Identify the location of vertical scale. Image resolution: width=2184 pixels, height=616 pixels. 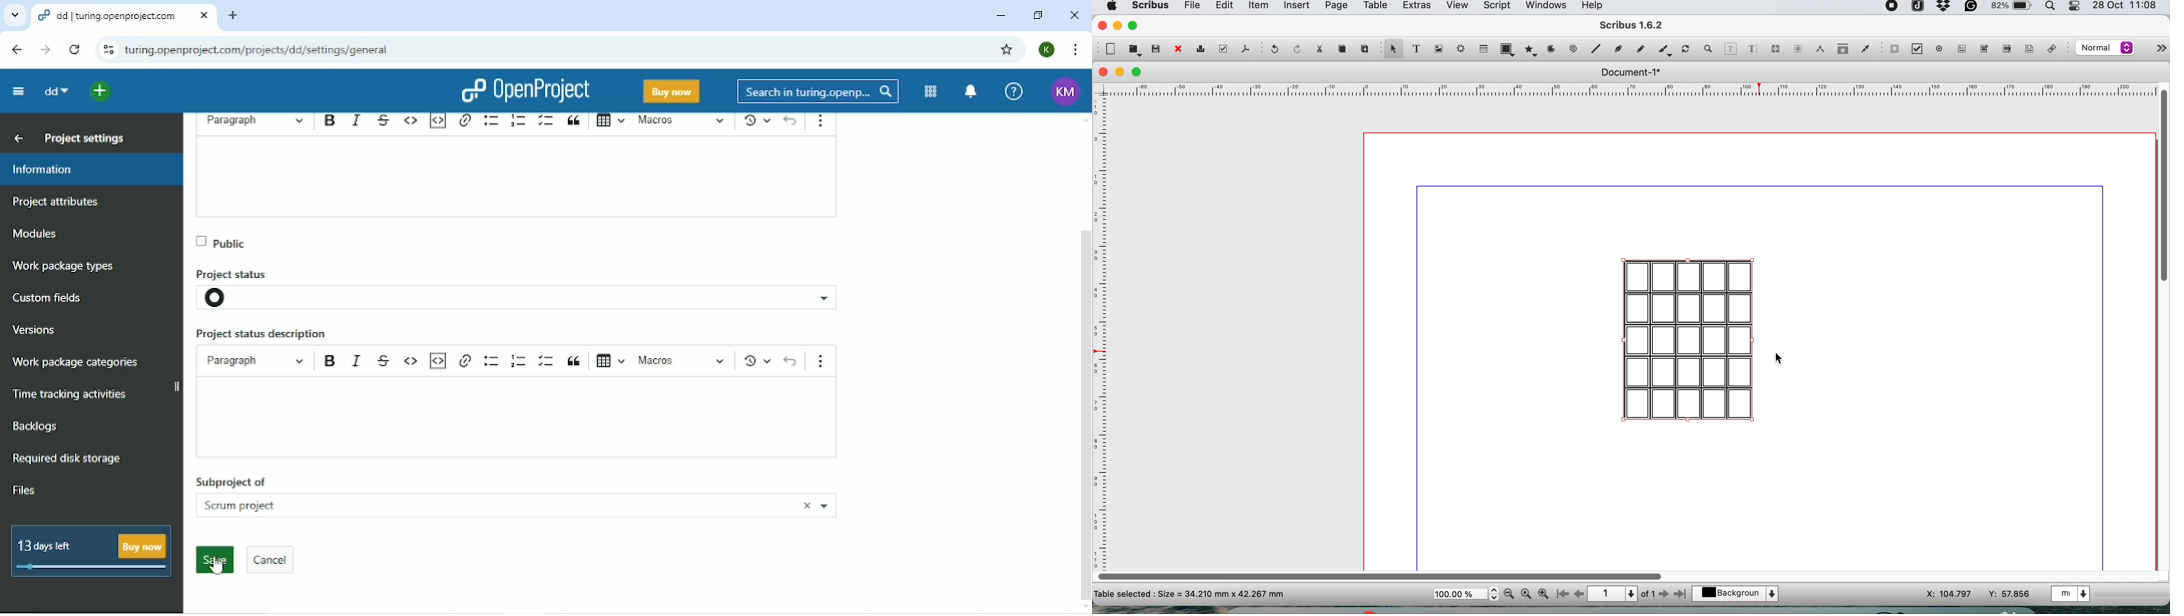
(1102, 324).